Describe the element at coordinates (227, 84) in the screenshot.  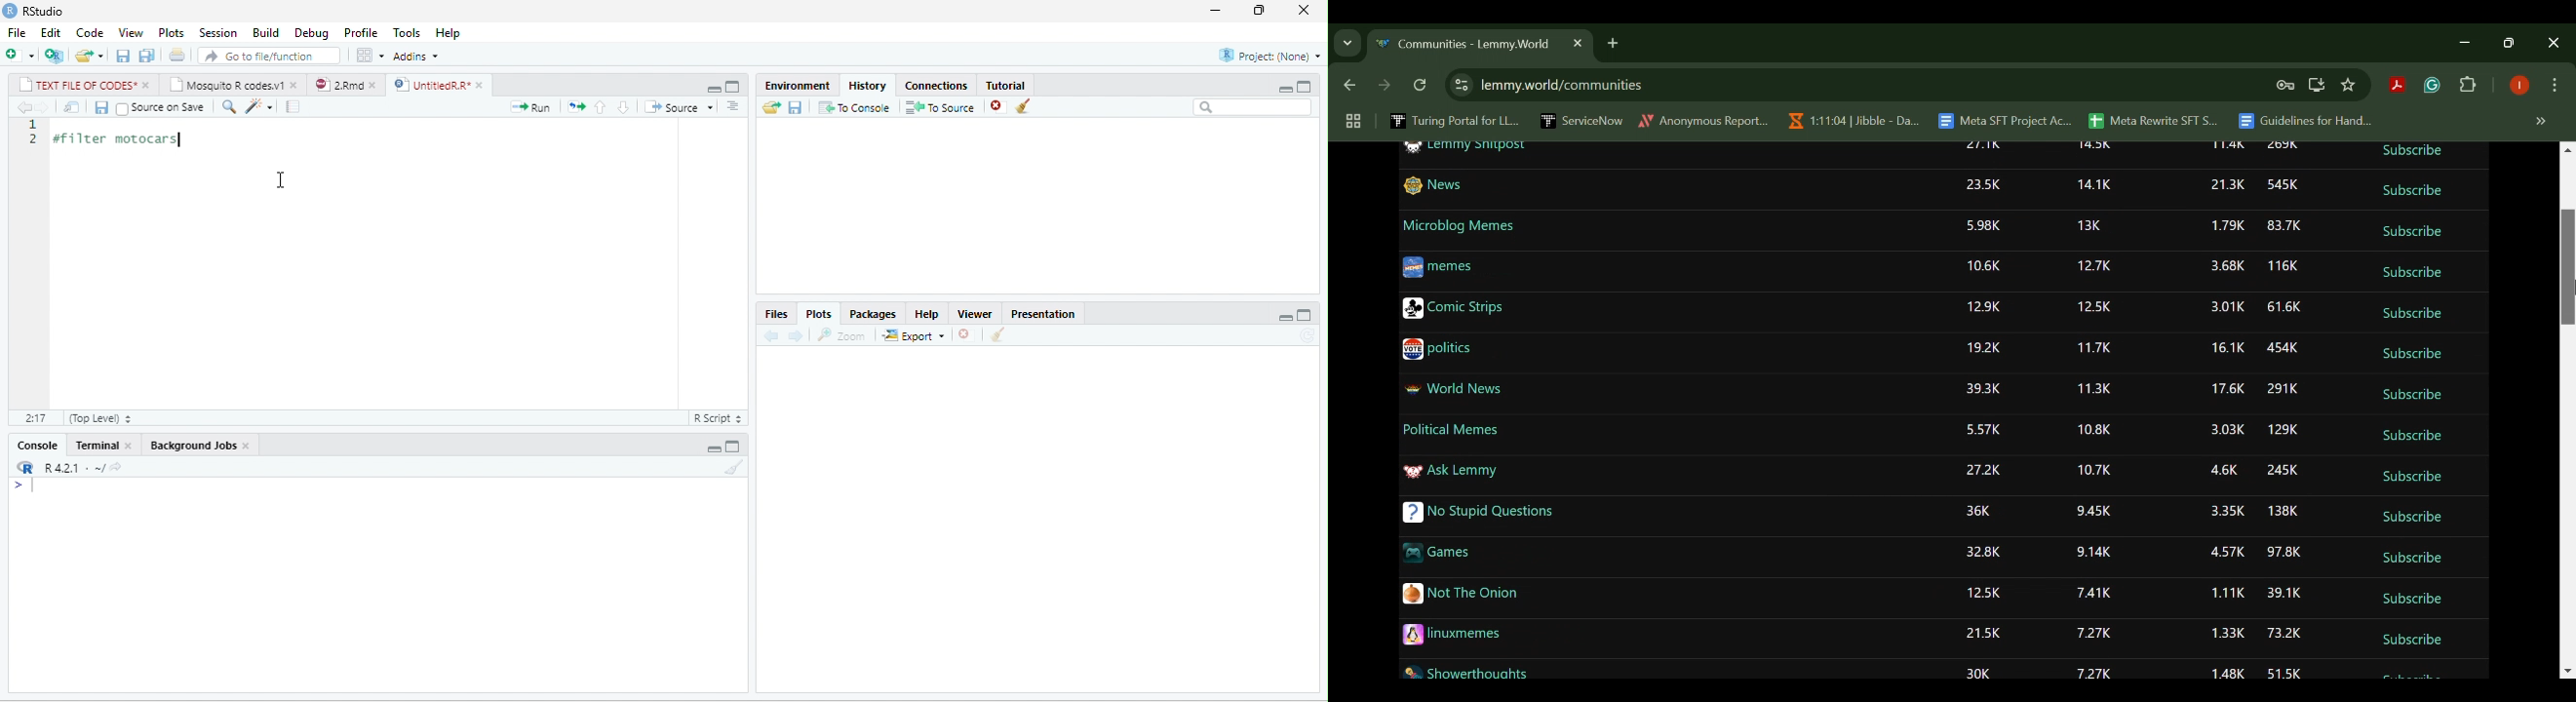
I see `Mosquito R codes.v1` at that location.